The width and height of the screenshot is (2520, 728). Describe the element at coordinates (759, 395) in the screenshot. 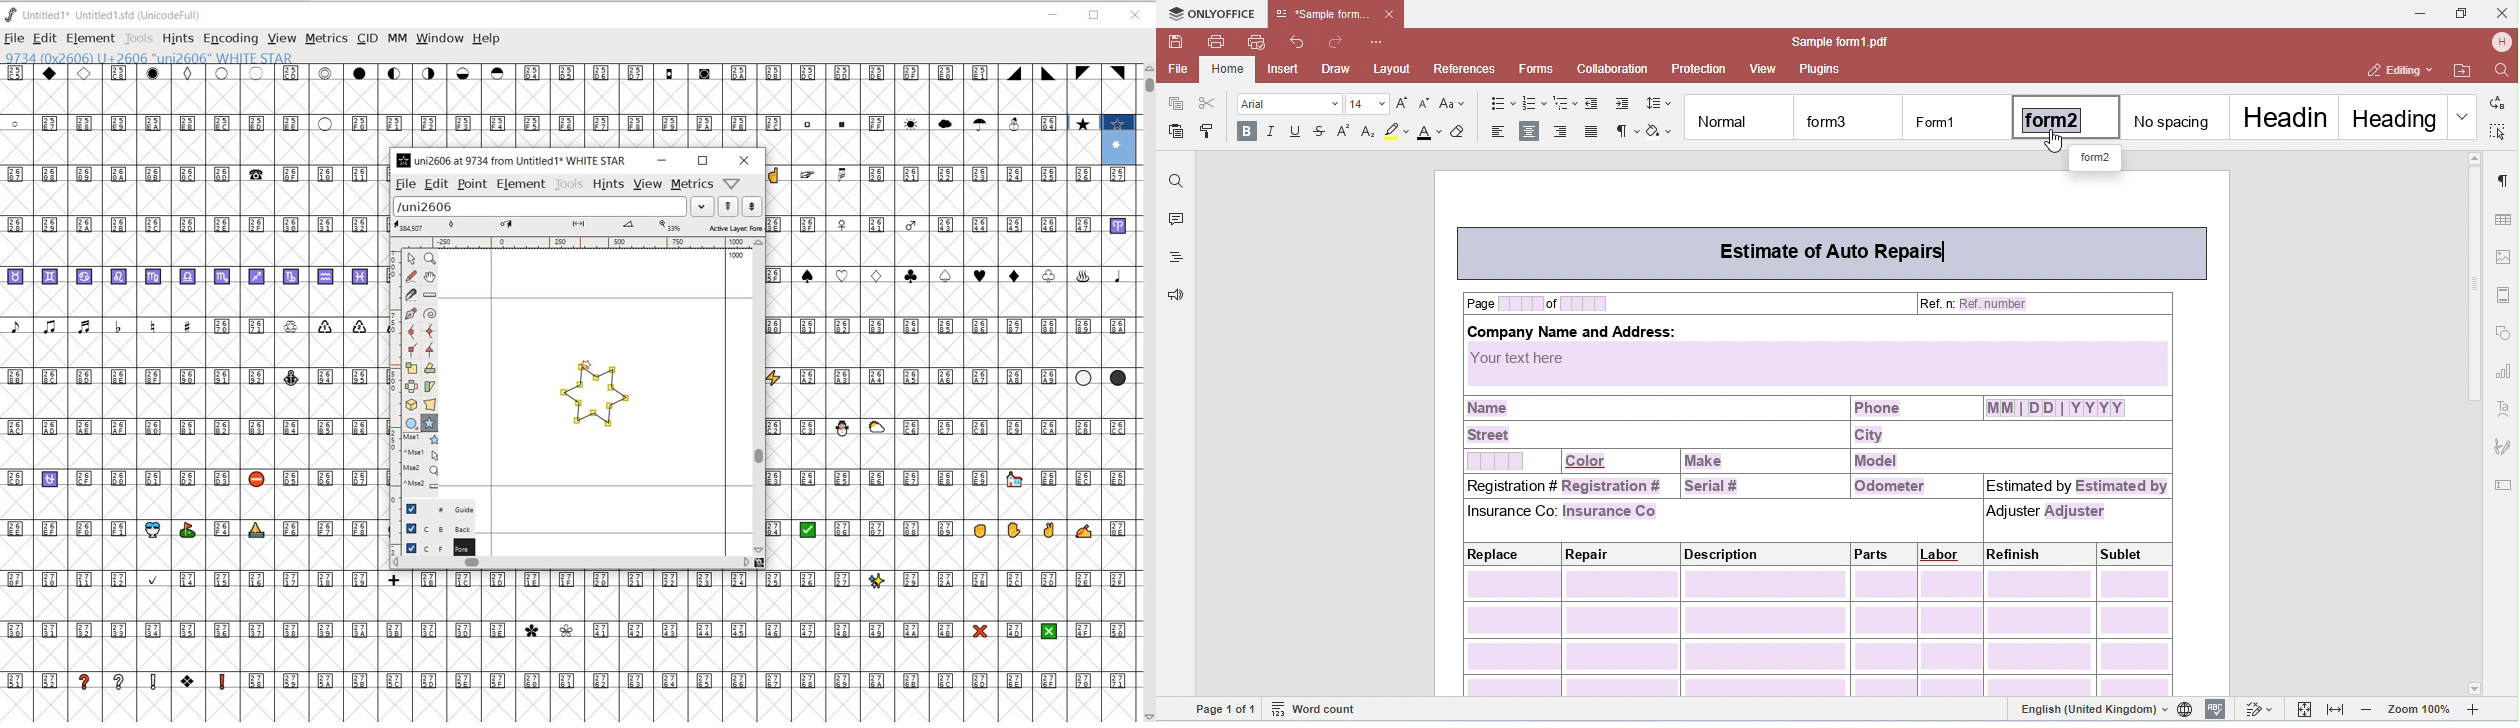

I see `SCROLLBAR` at that location.